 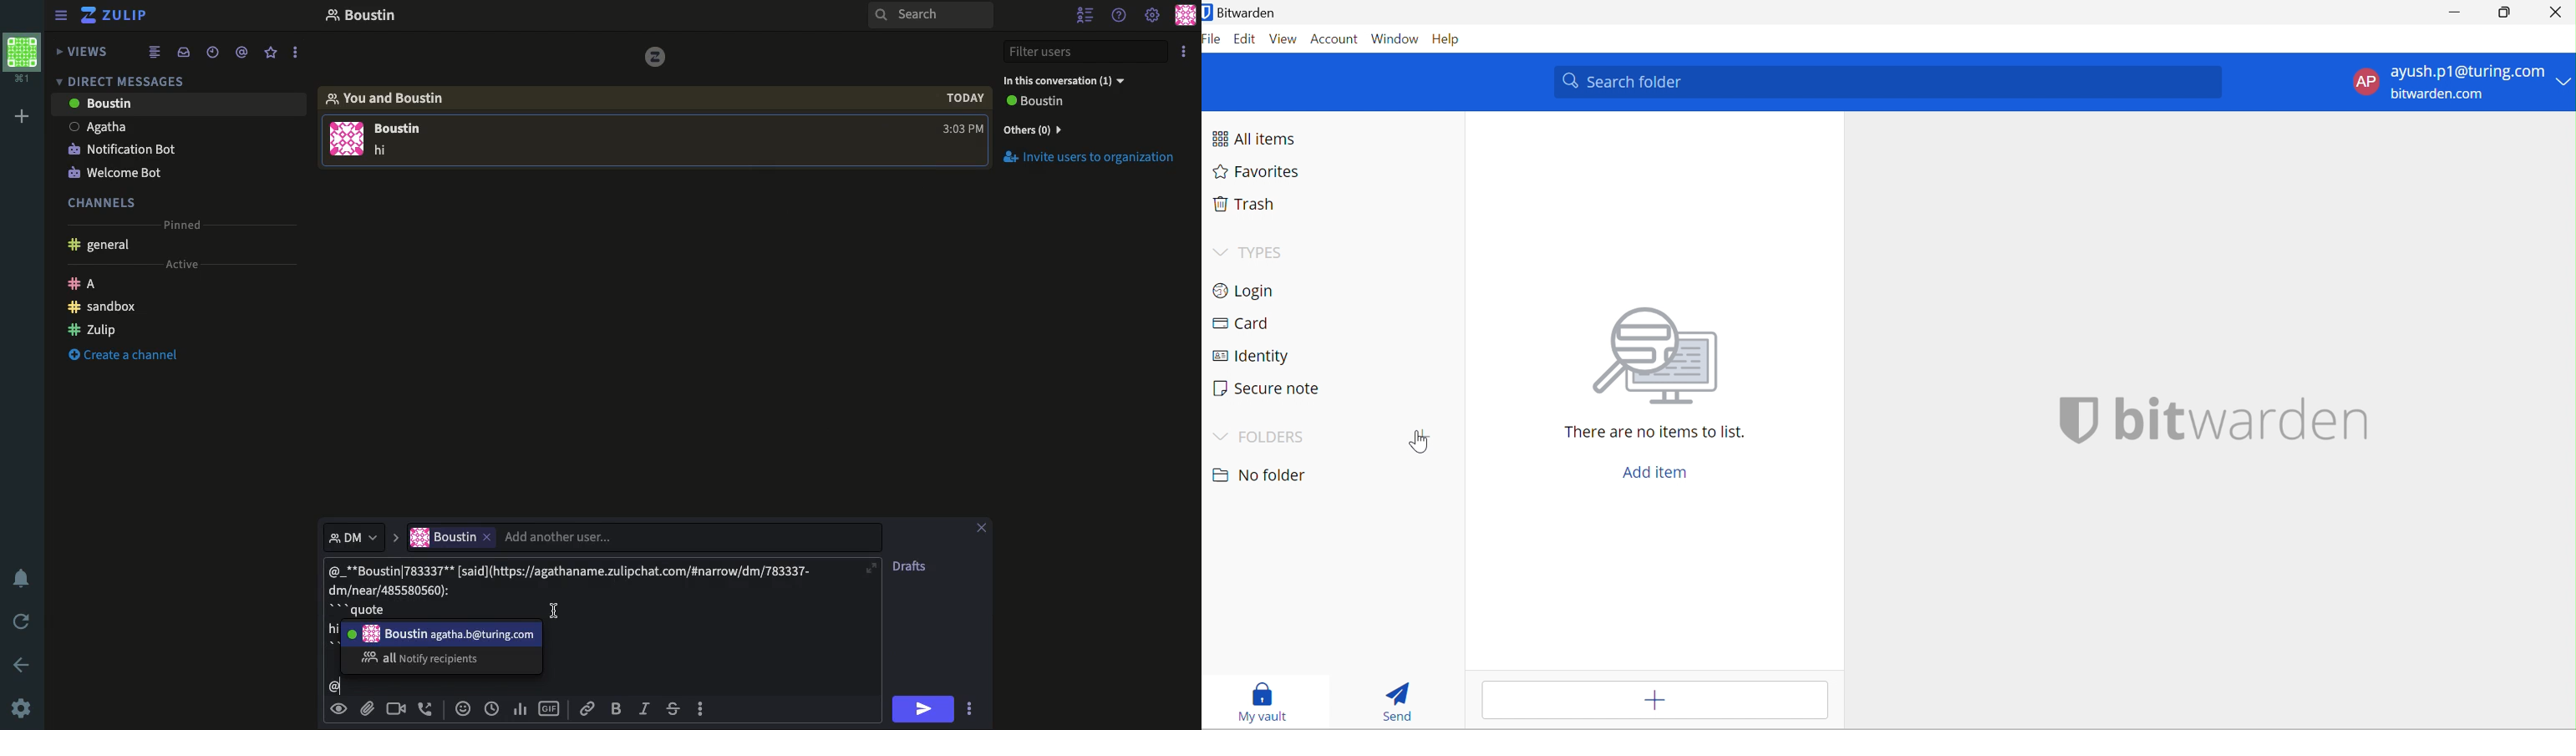 I want to click on Search, so click(x=930, y=17).